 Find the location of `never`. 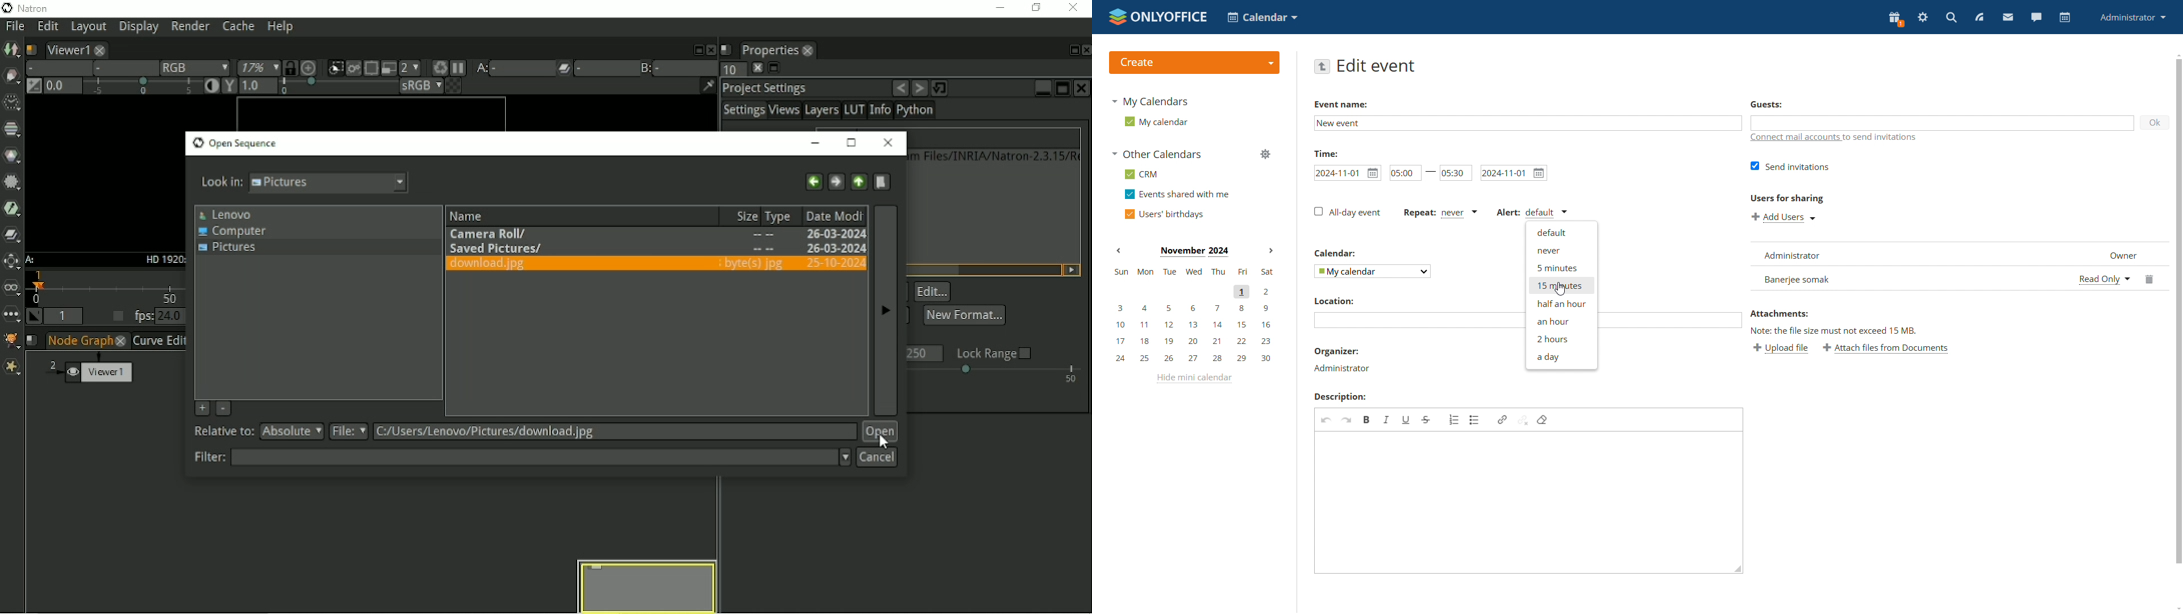

never is located at coordinates (1562, 251).